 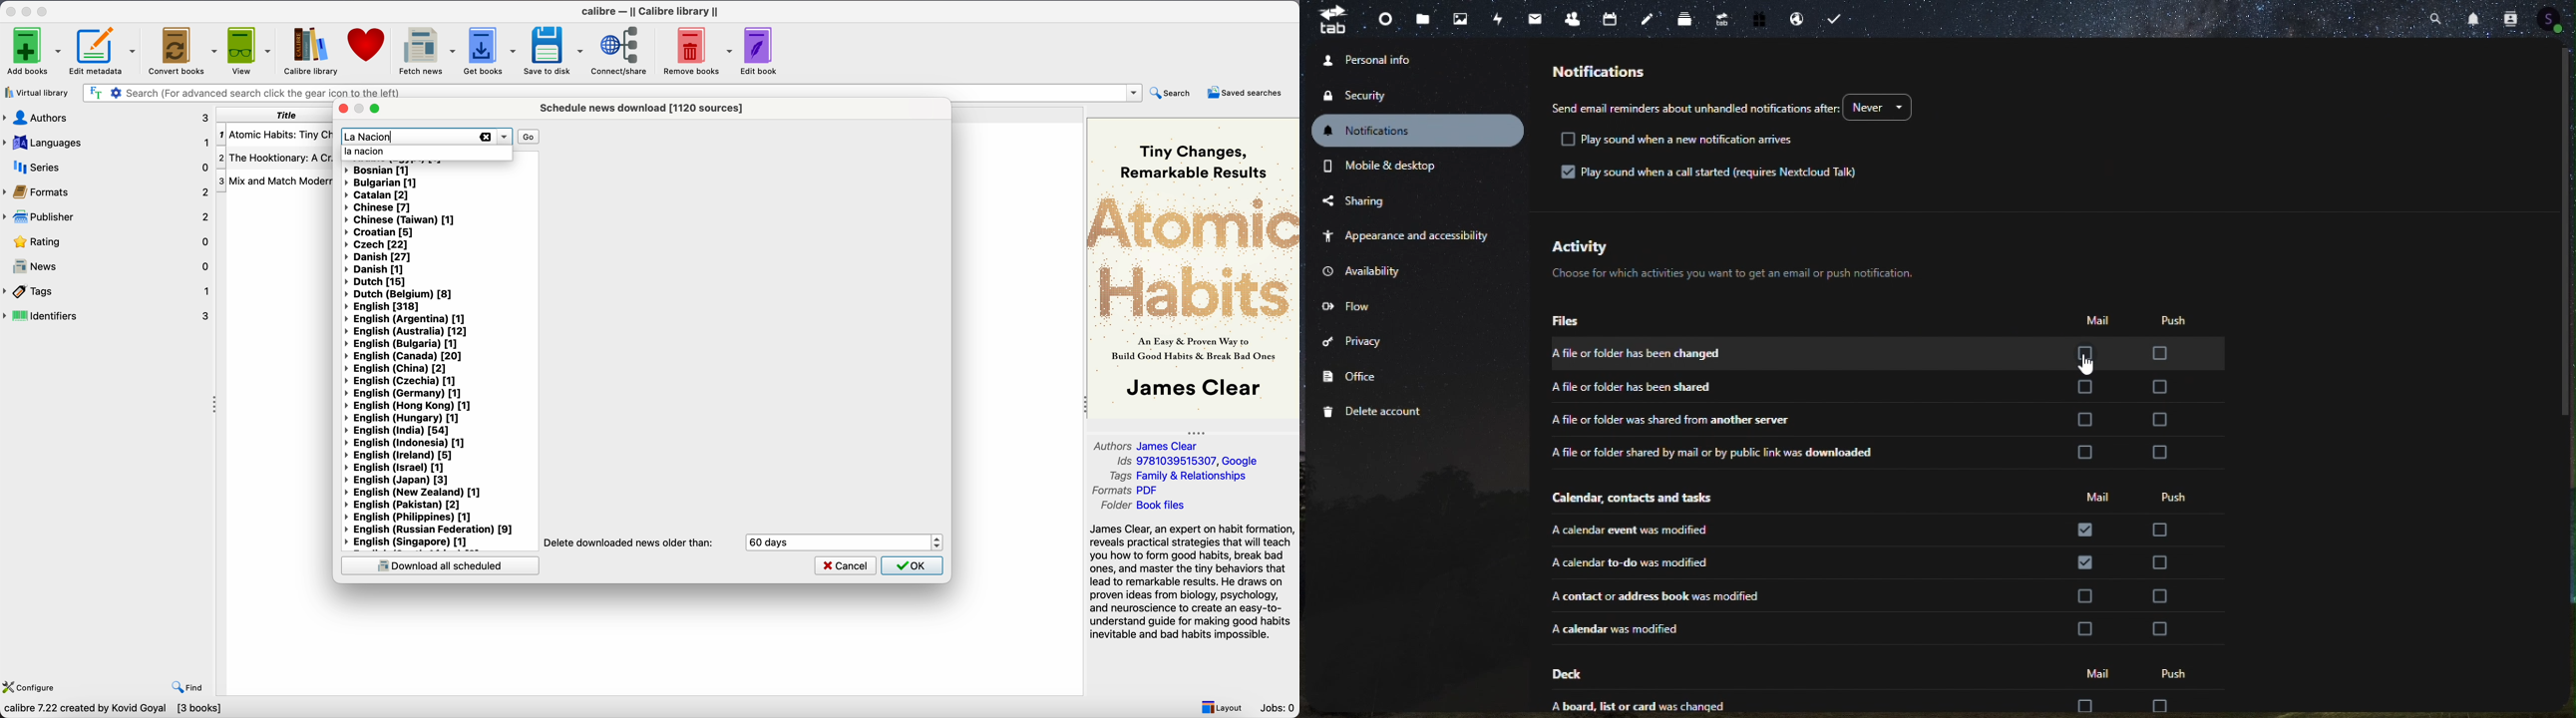 I want to click on 60 days, so click(x=774, y=542).